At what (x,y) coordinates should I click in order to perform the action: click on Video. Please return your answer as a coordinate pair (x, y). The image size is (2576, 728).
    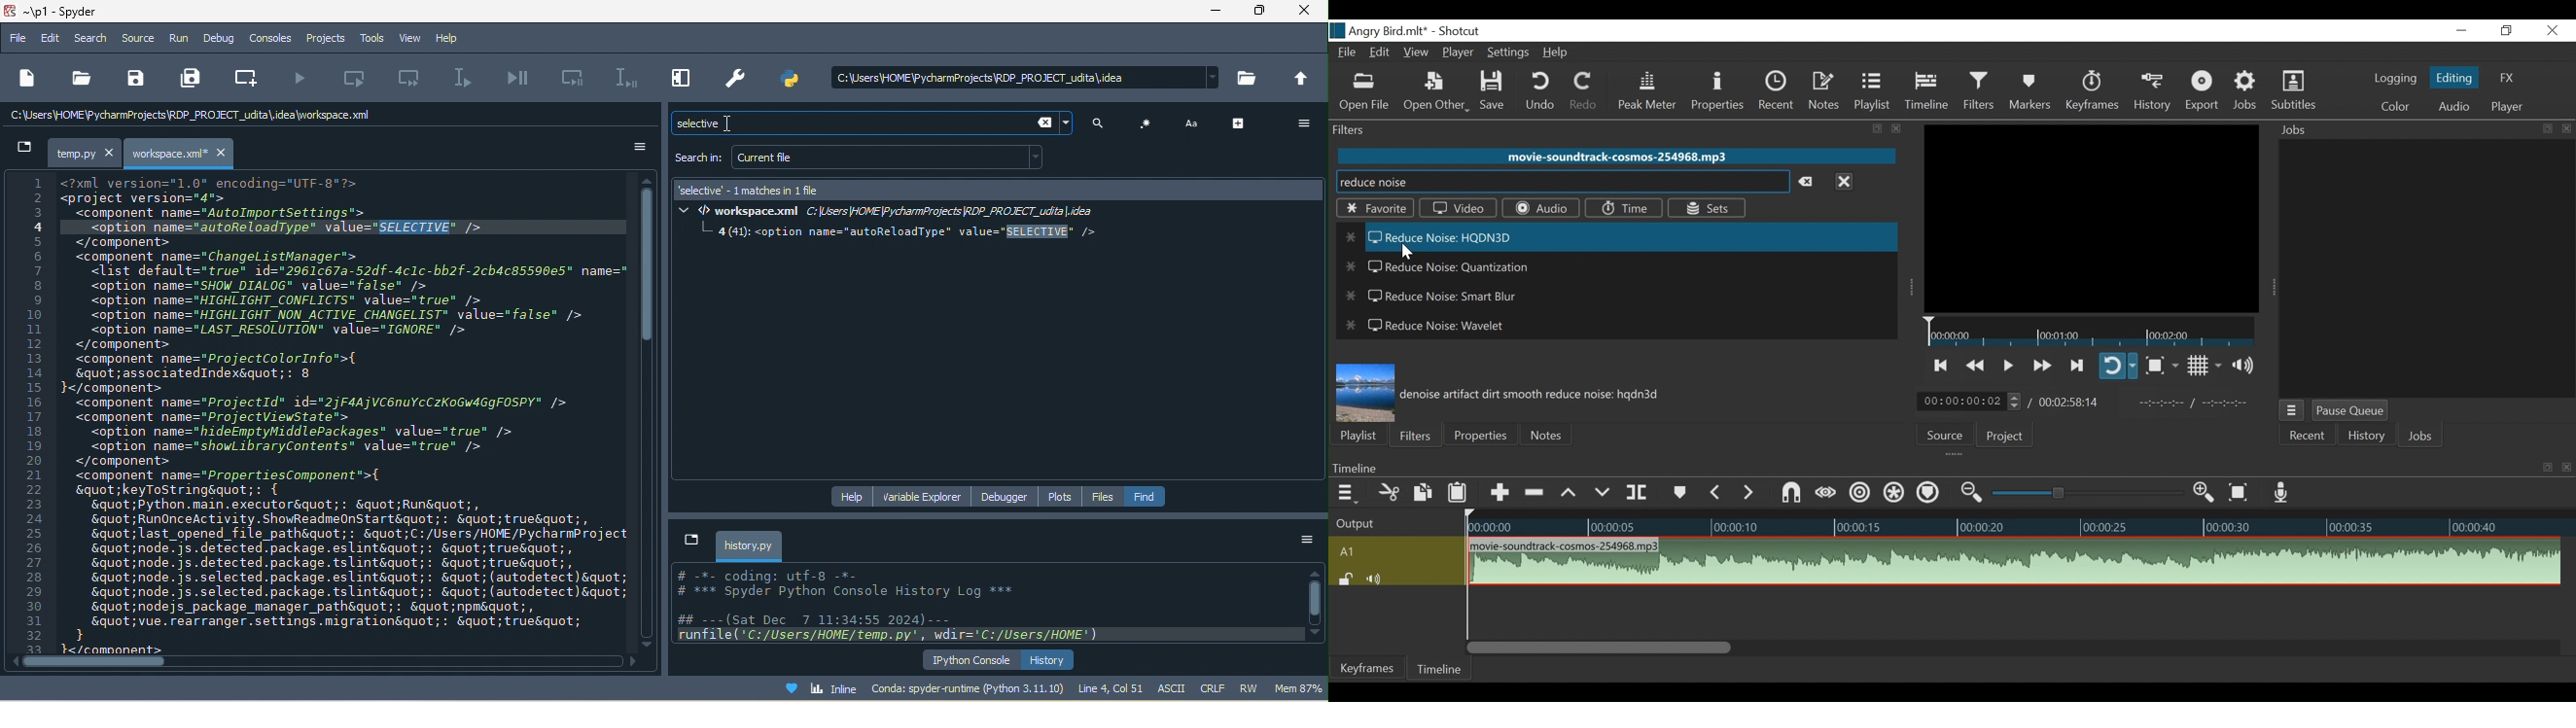
    Looking at the image, I should click on (1458, 209).